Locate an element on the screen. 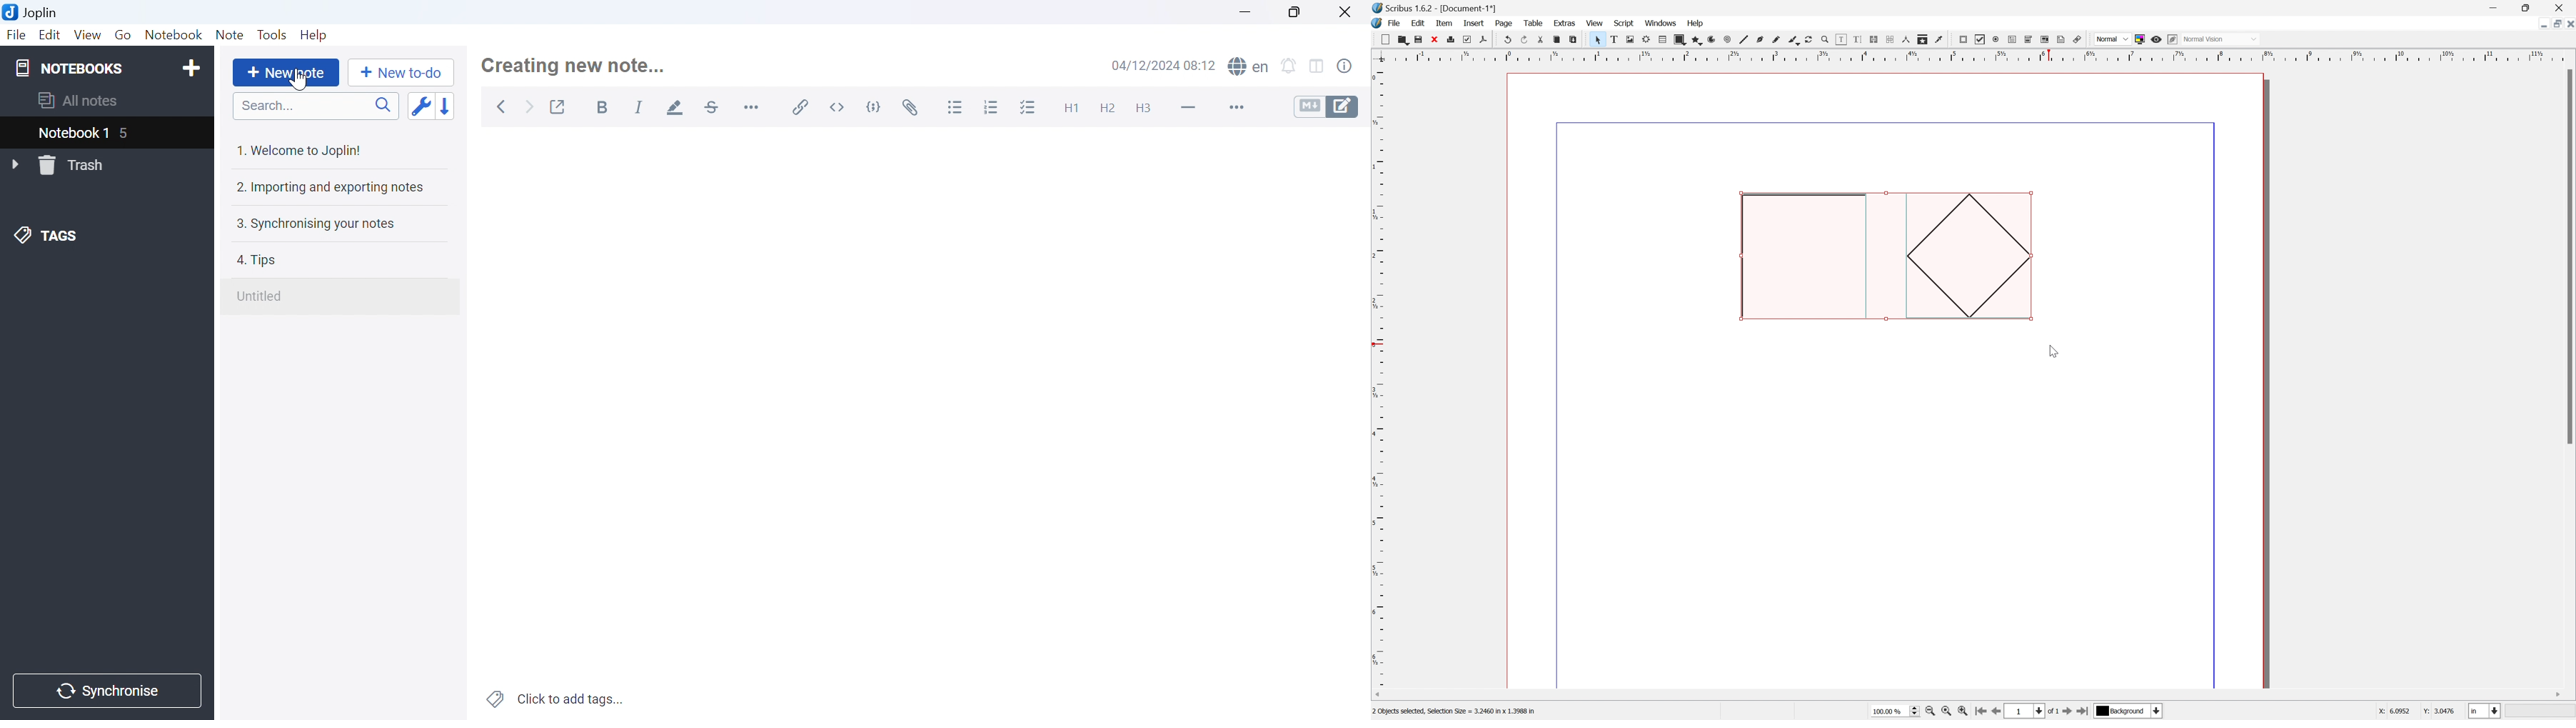  undo is located at coordinates (1507, 40).